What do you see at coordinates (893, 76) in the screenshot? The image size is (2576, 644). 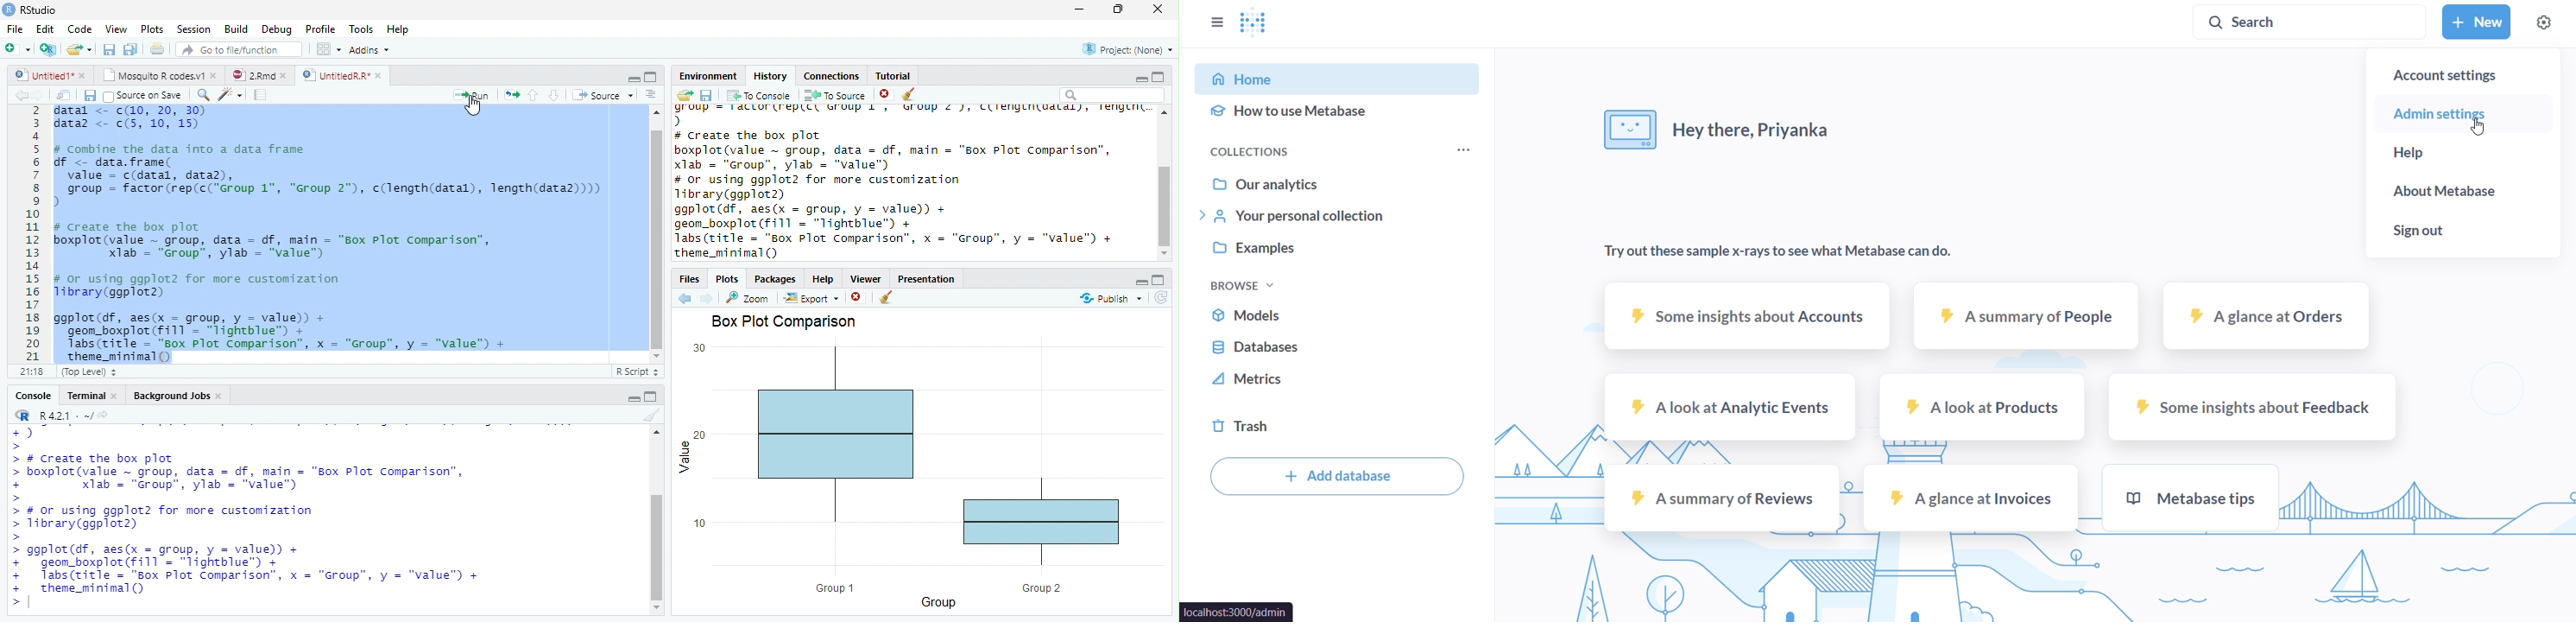 I see `Tutorial` at bounding box center [893, 76].